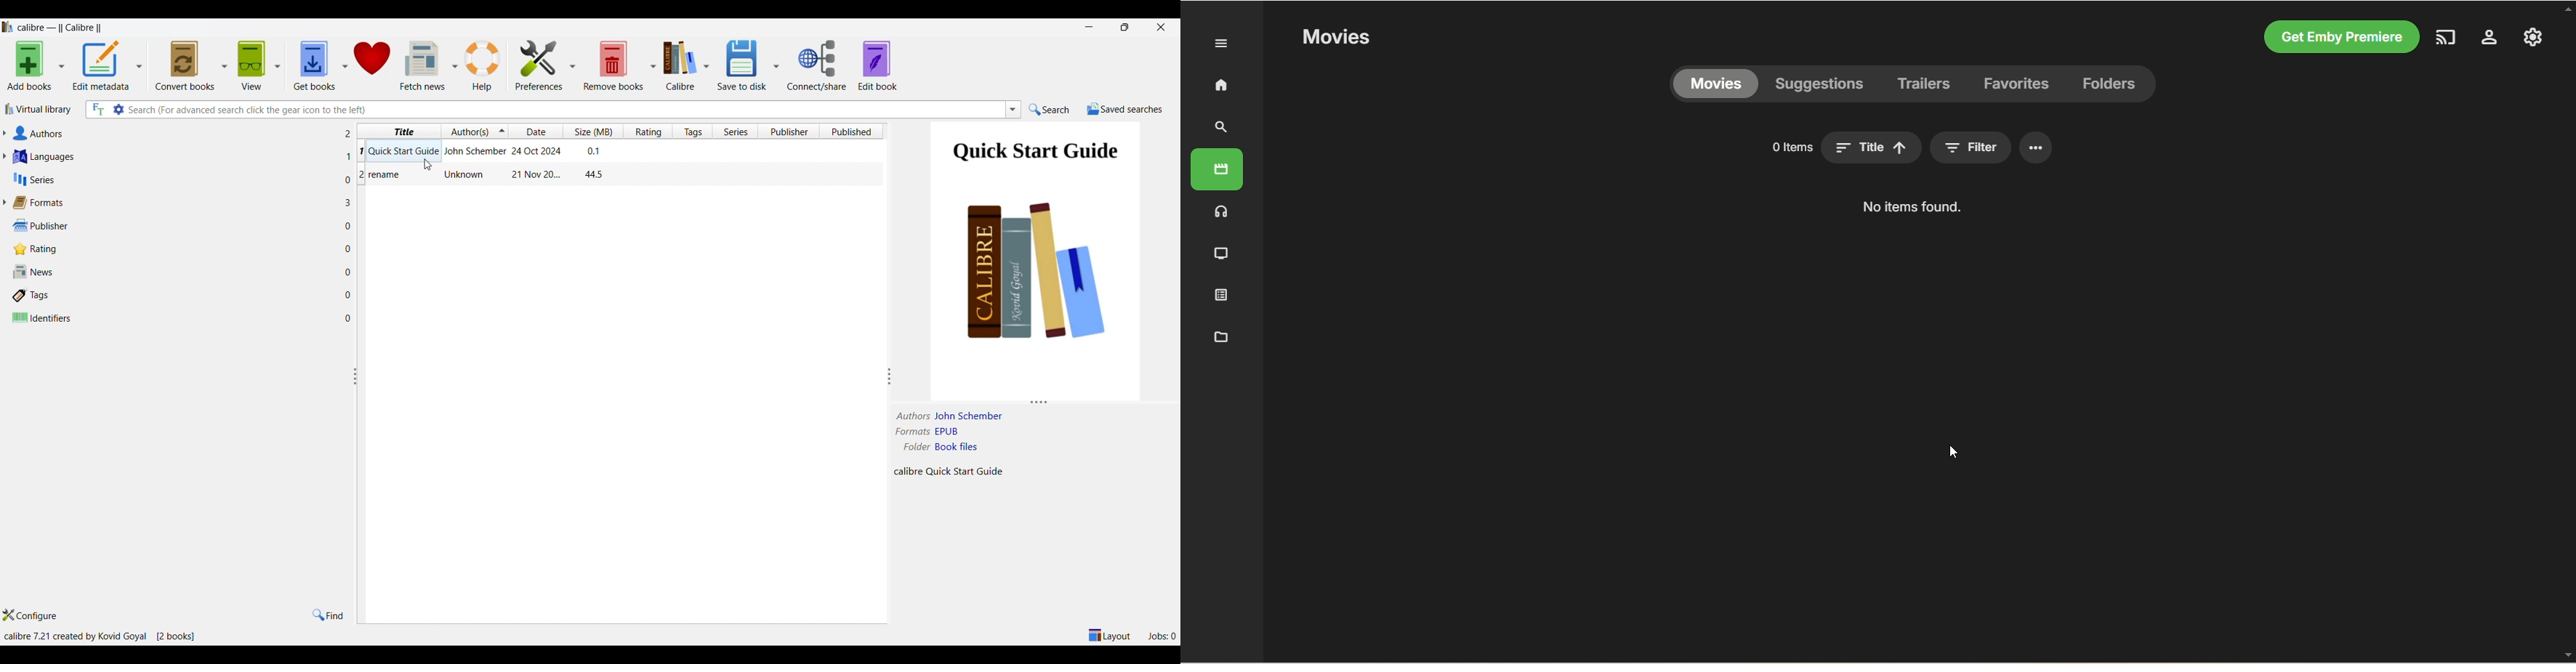 Image resolution: width=2576 pixels, height=672 pixels. I want to click on Calibre, so click(680, 66).